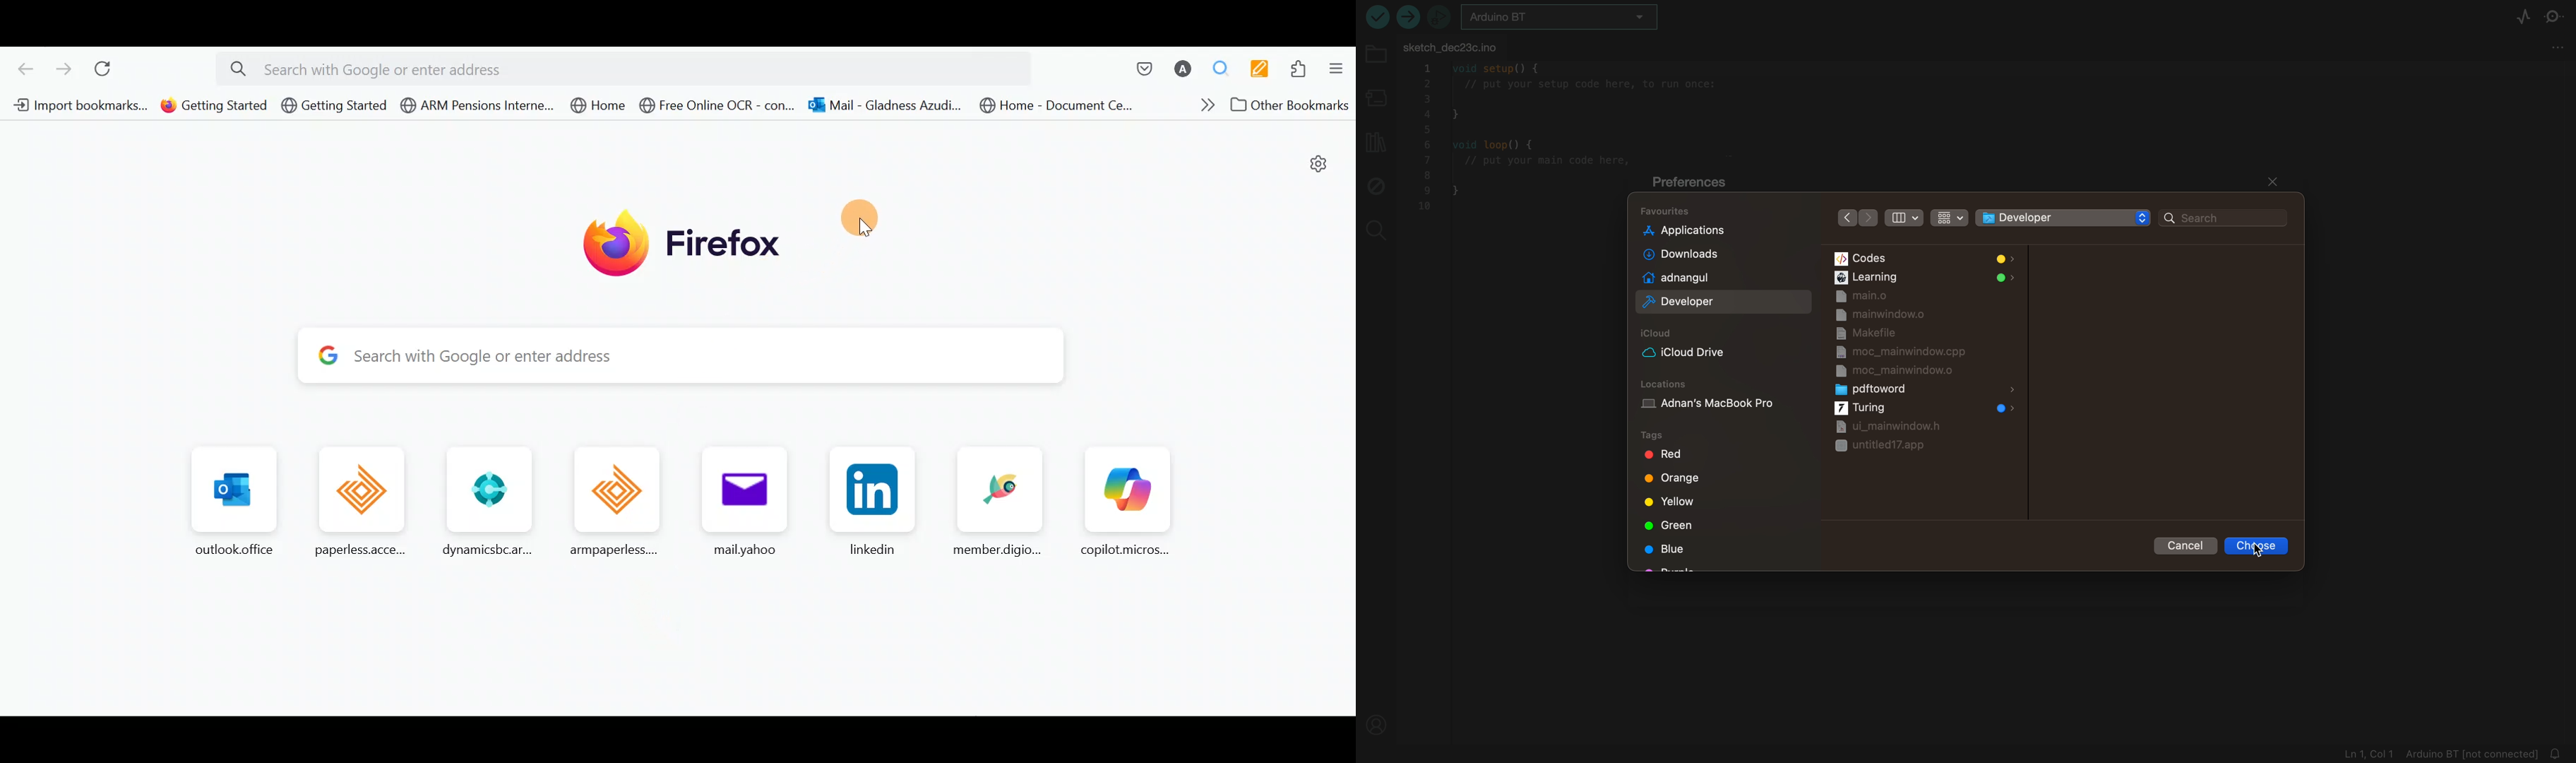 The height and width of the screenshot is (784, 2576). I want to click on Open application menu, so click(1340, 71).